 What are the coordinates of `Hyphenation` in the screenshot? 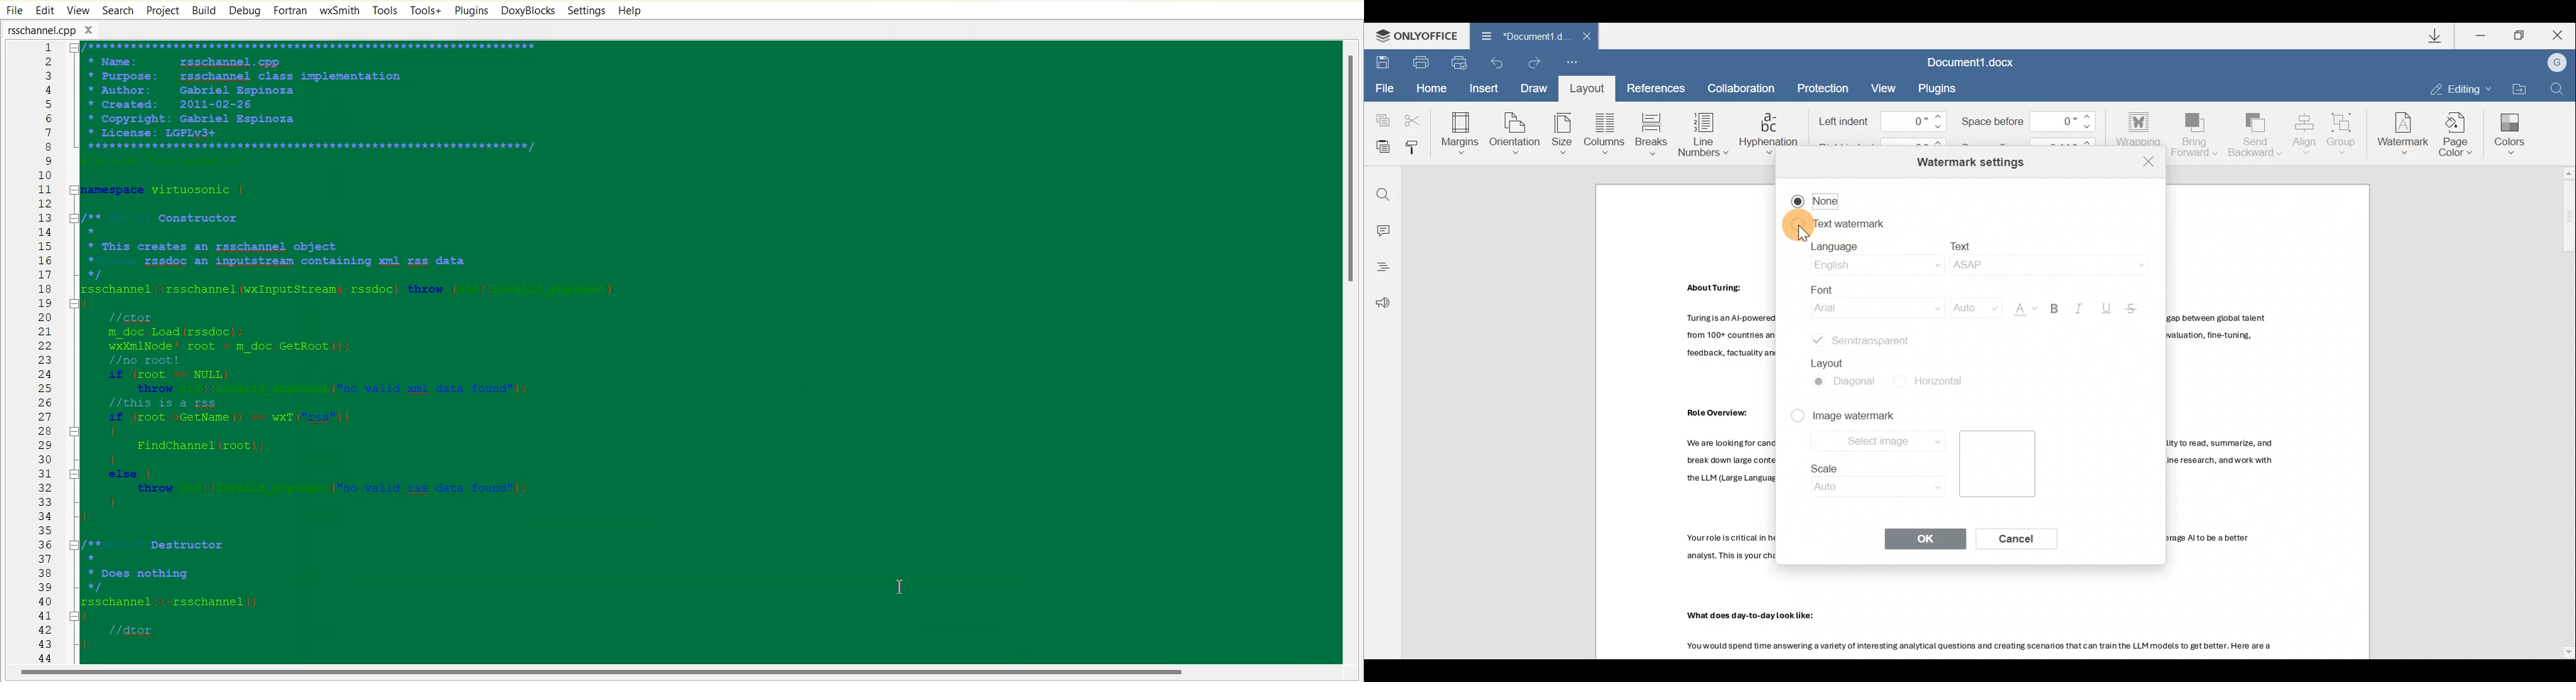 It's located at (1771, 135).